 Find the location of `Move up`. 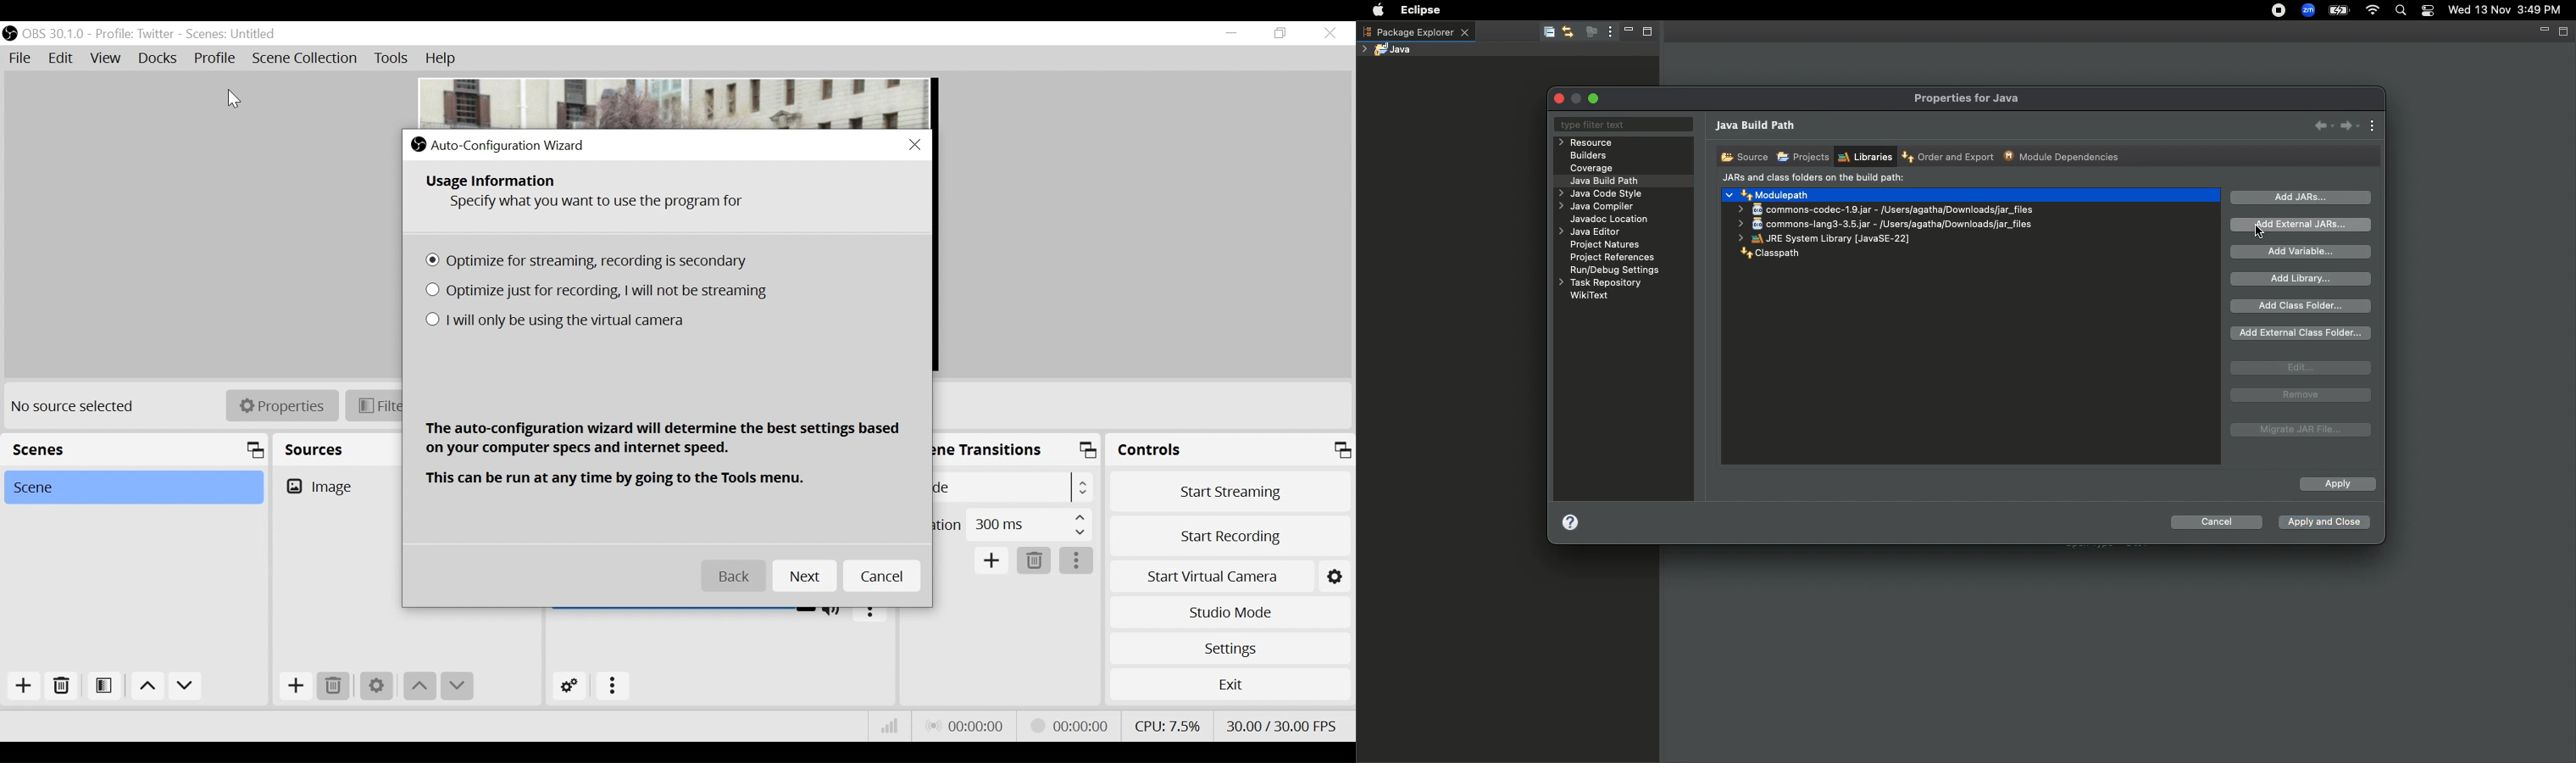

Move up is located at coordinates (419, 686).